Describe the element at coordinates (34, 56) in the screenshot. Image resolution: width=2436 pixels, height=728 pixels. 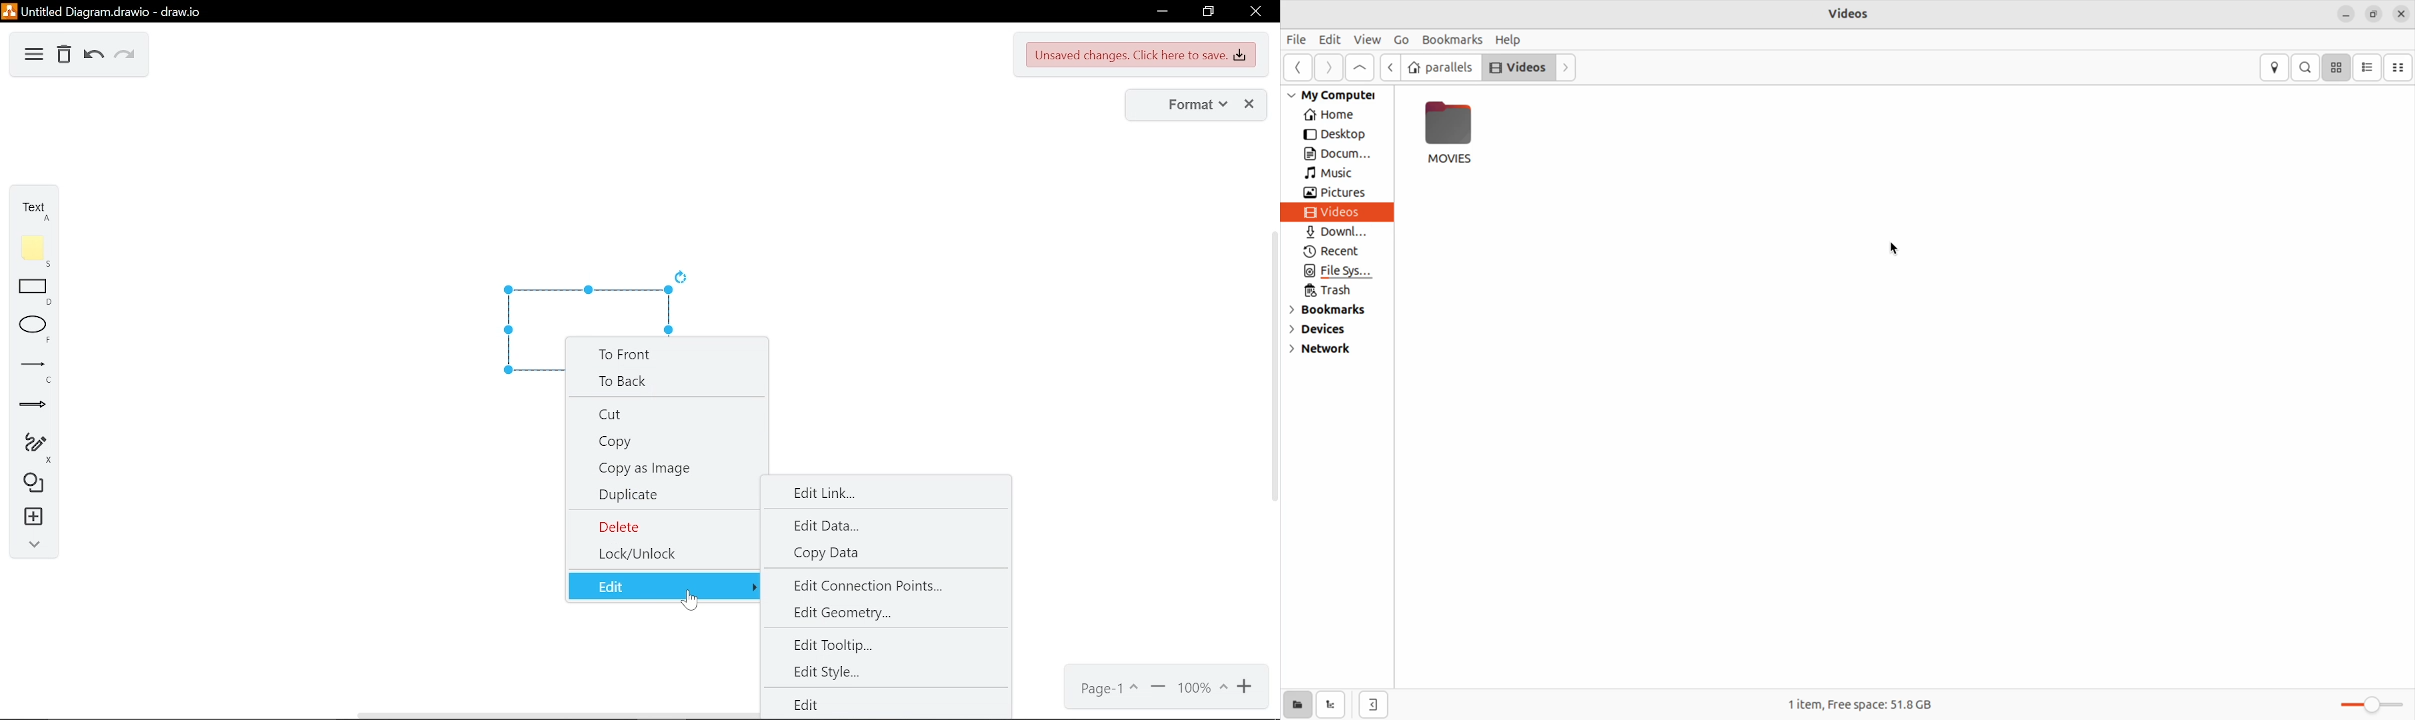
I see `diagram` at that location.